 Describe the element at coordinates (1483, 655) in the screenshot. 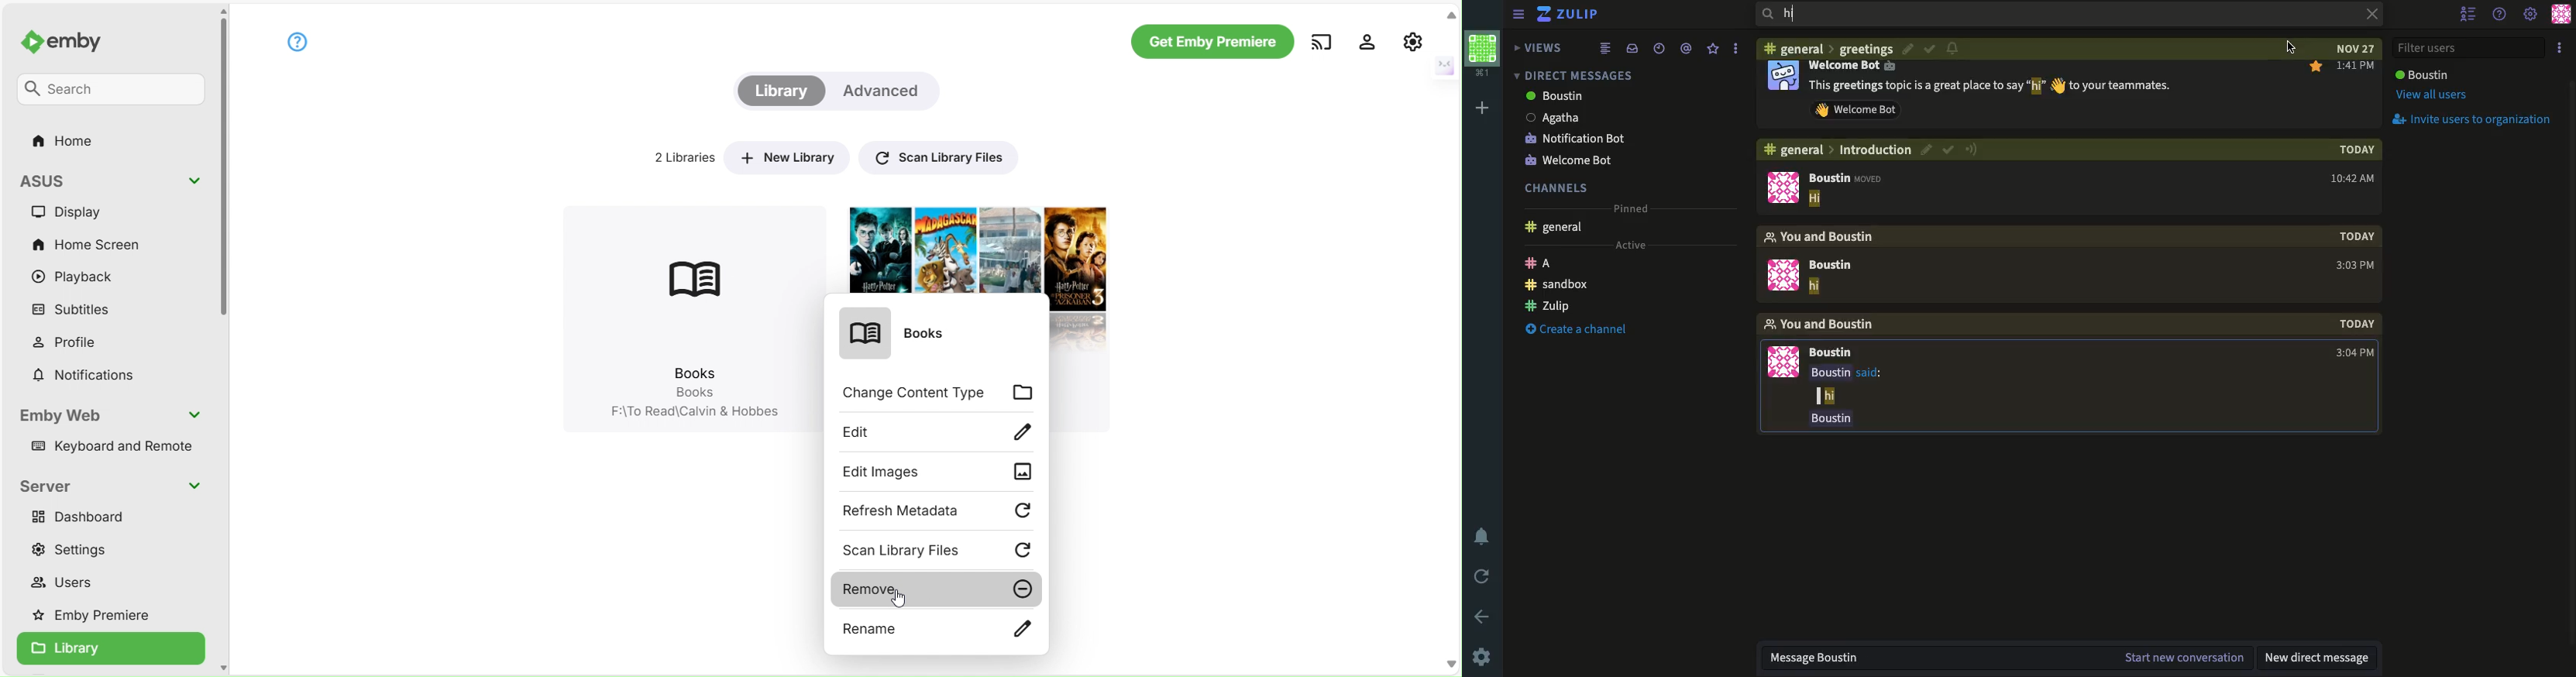

I see `Settings` at that location.